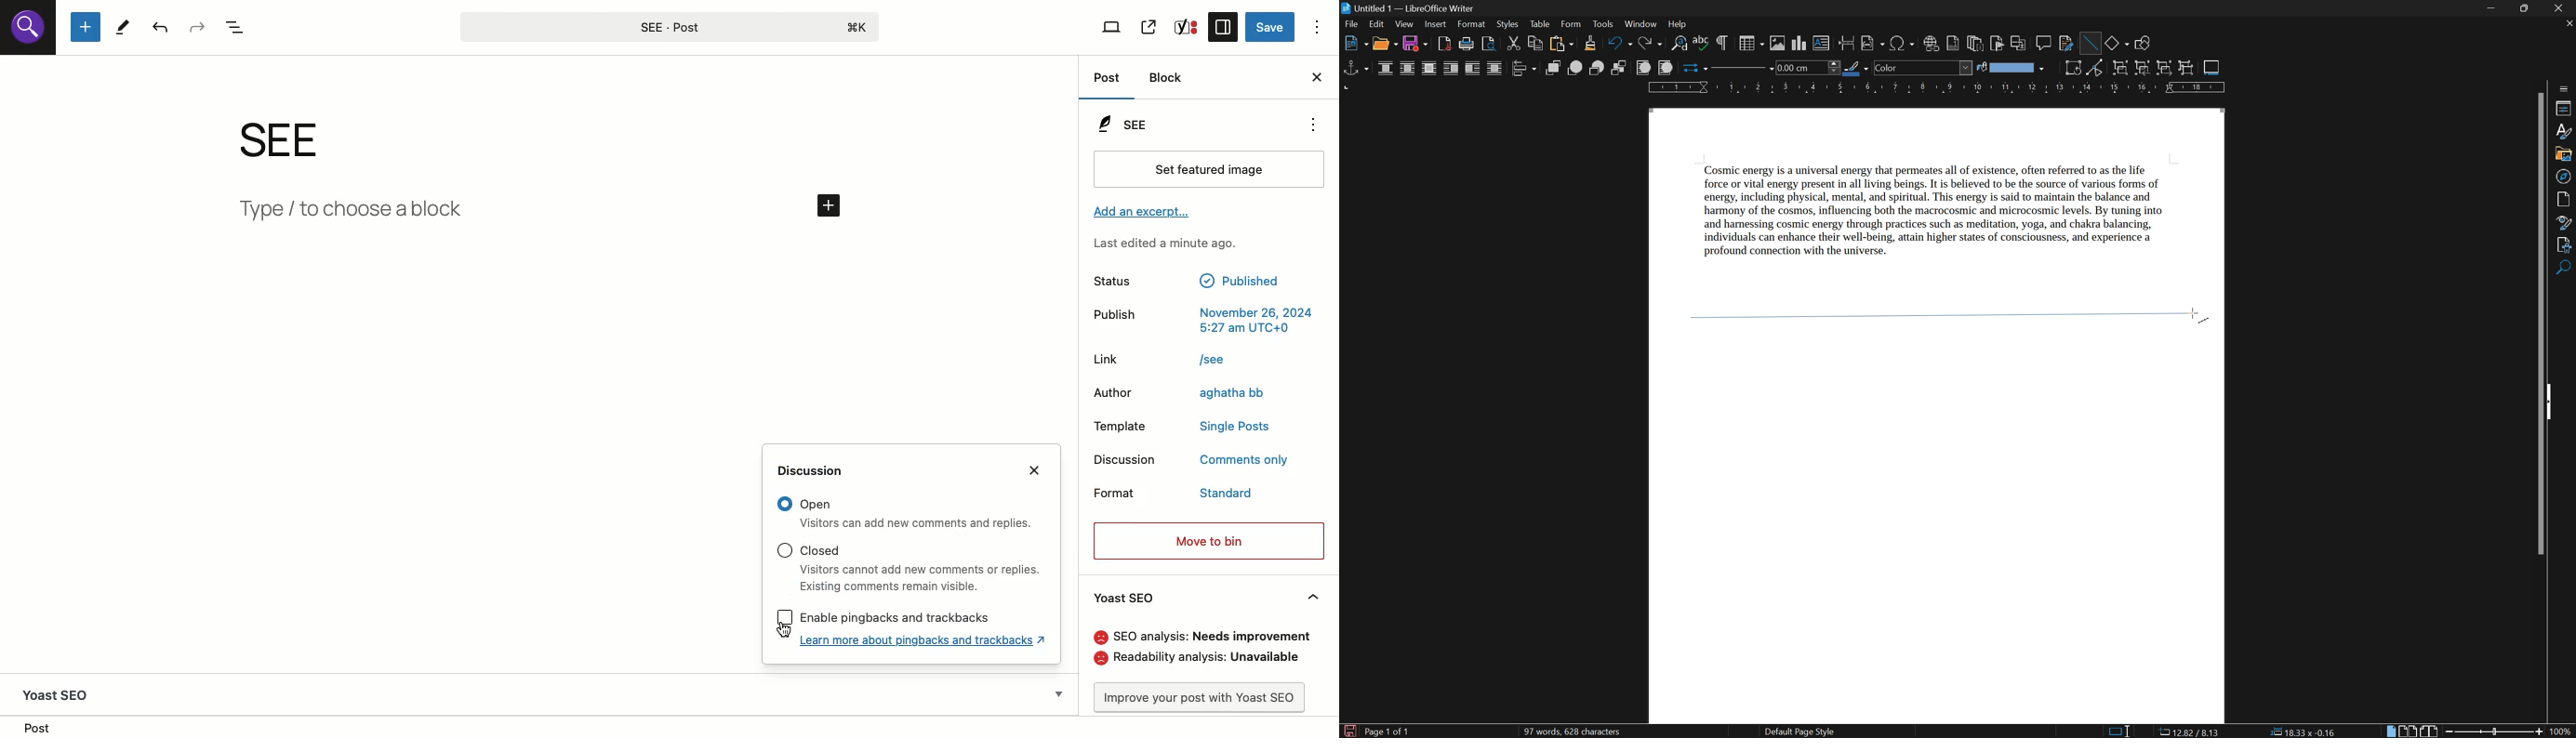 This screenshot has width=2576, height=756. Describe the element at coordinates (2565, 87) in the screenshot. I see `sidebar settings` at that location.